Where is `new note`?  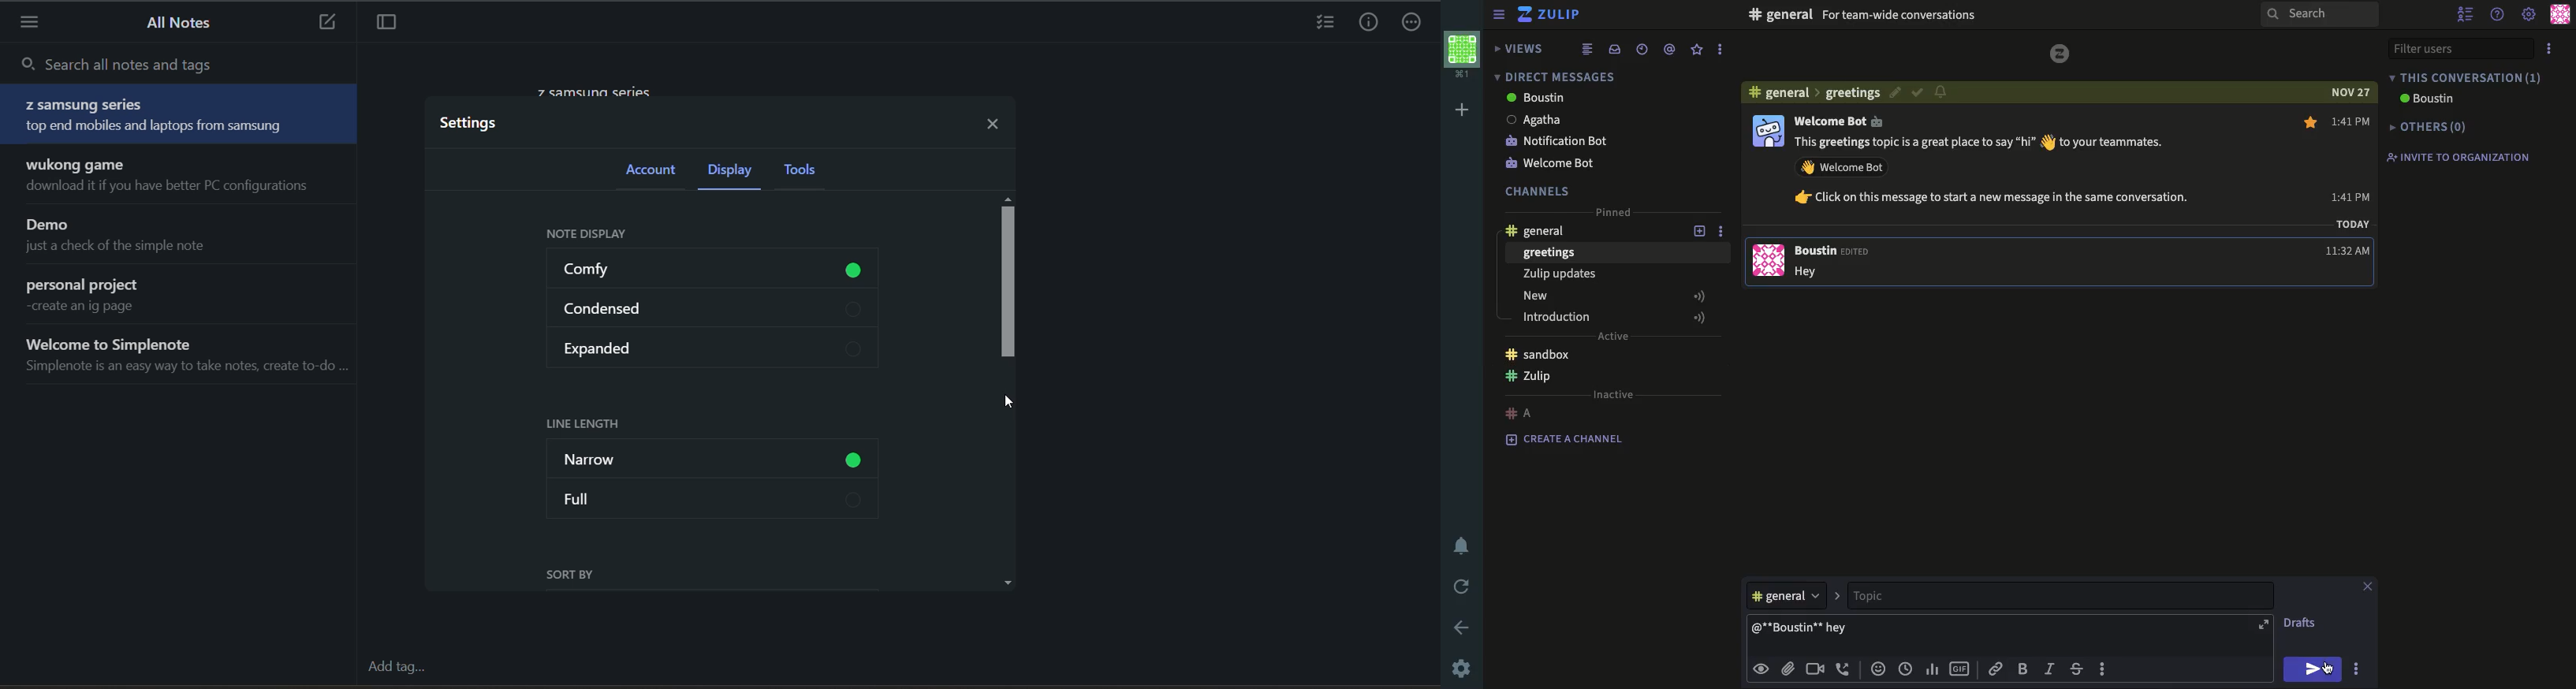 new note is located at coordinates (324, 22).